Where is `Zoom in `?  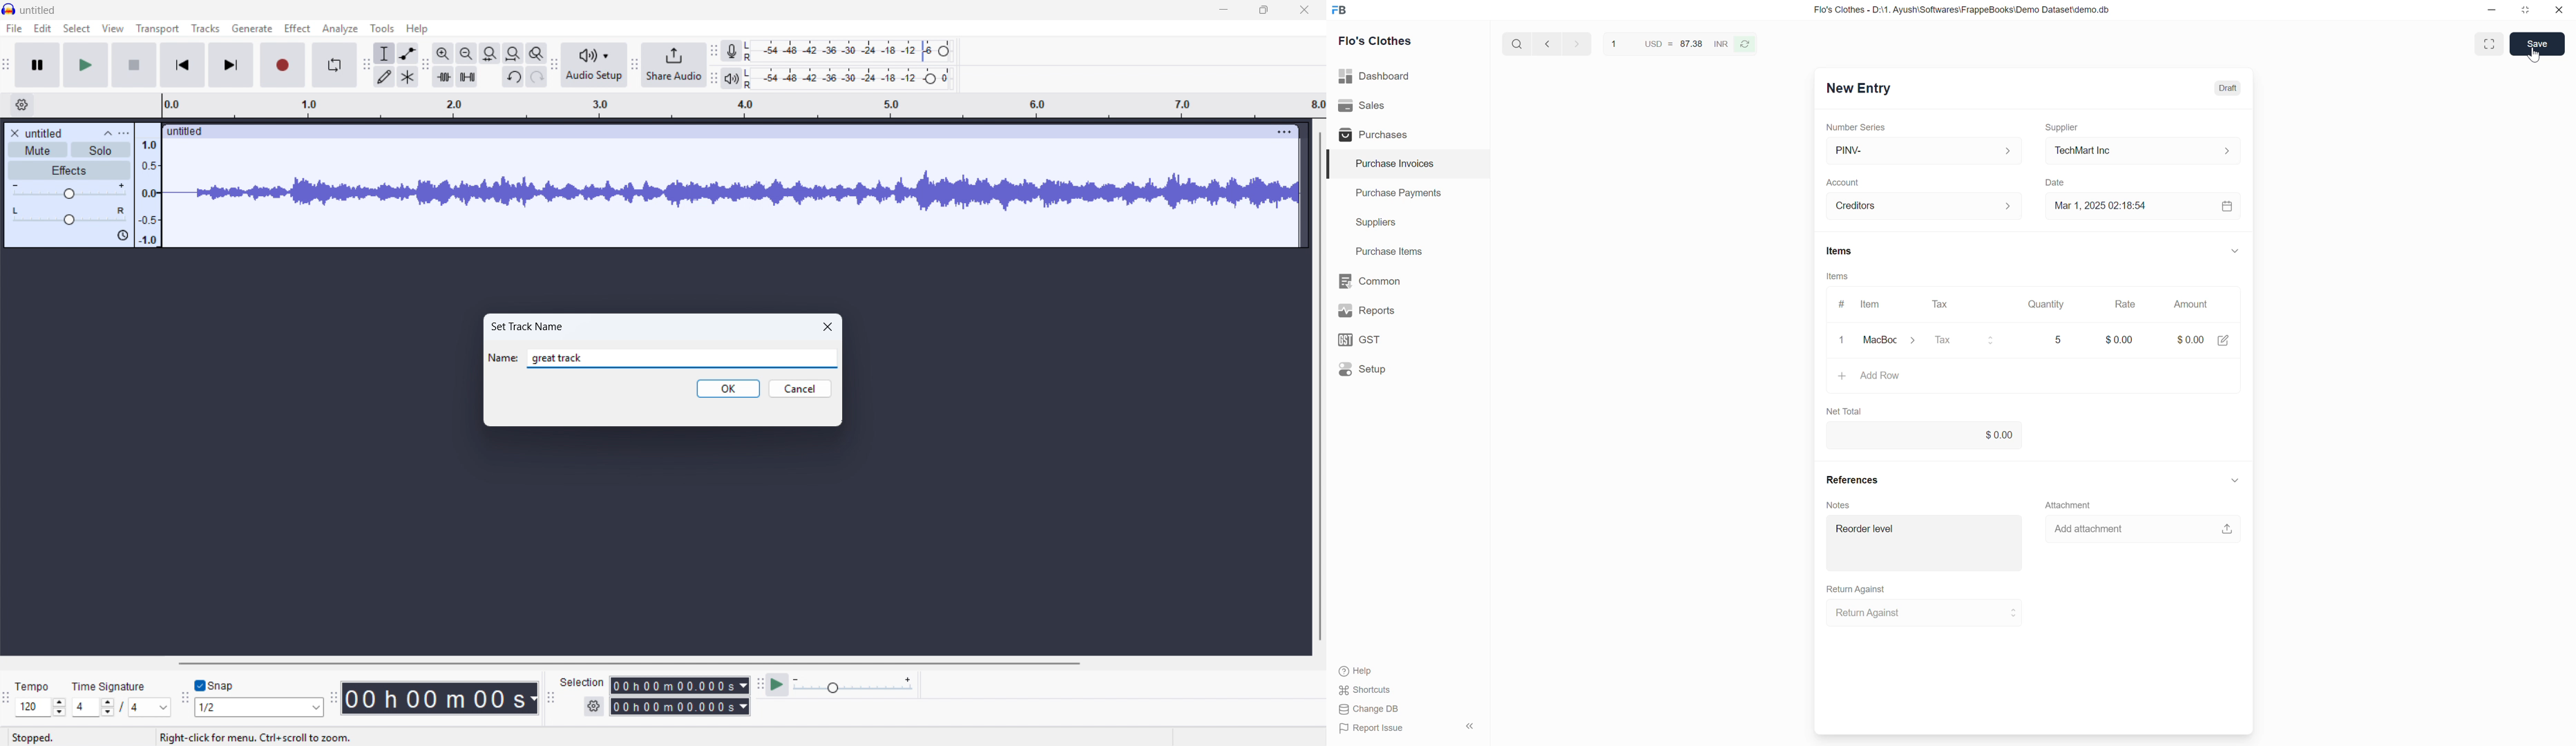 Zoom in  is located at coordinates (443, 52).